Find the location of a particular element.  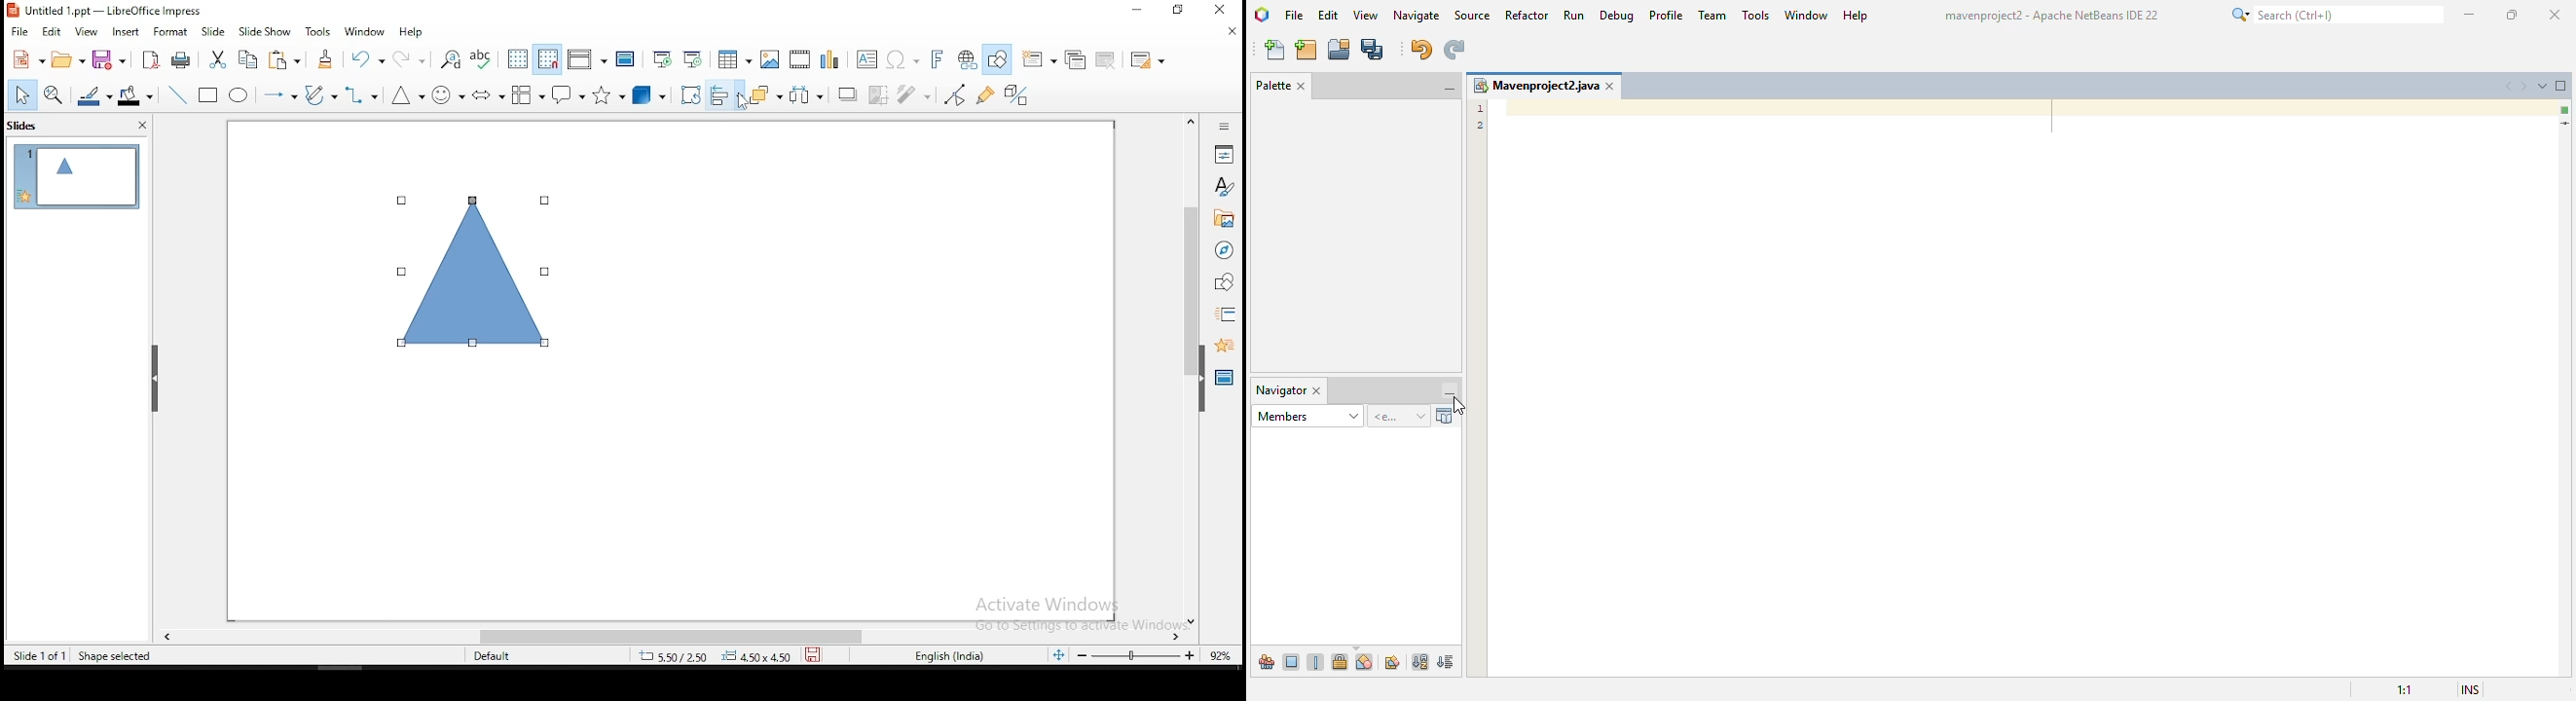

print is located at coordinates (182, 61).